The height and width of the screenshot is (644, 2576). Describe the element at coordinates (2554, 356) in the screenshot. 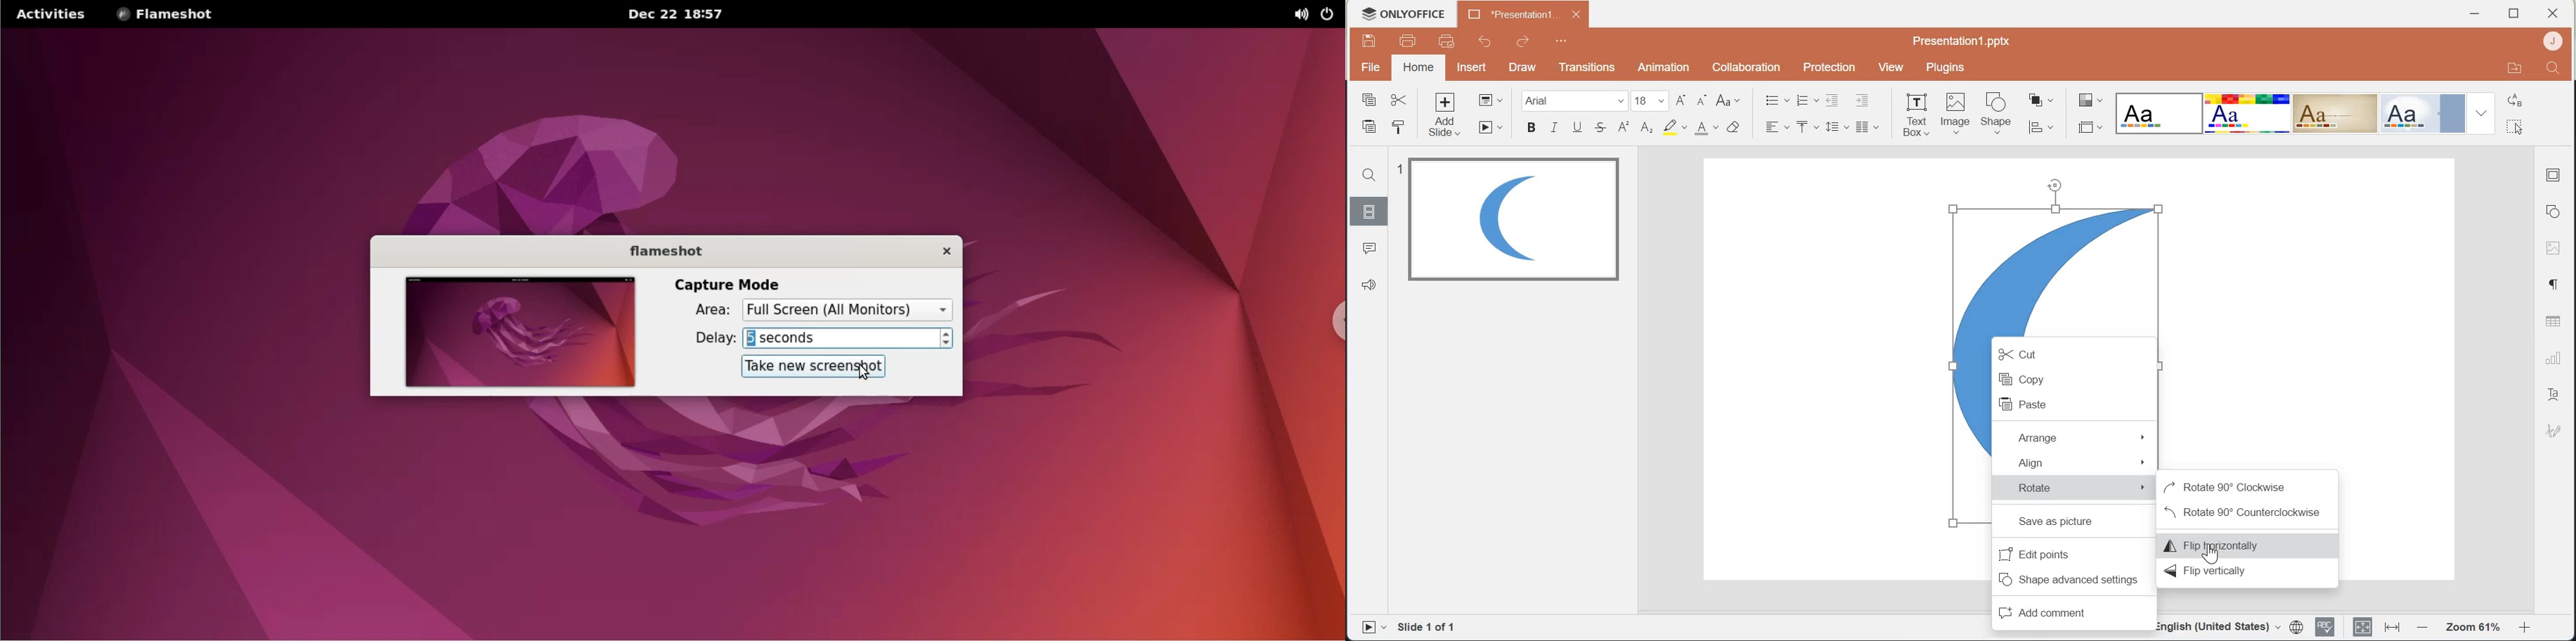

I see `Charts` at that location.